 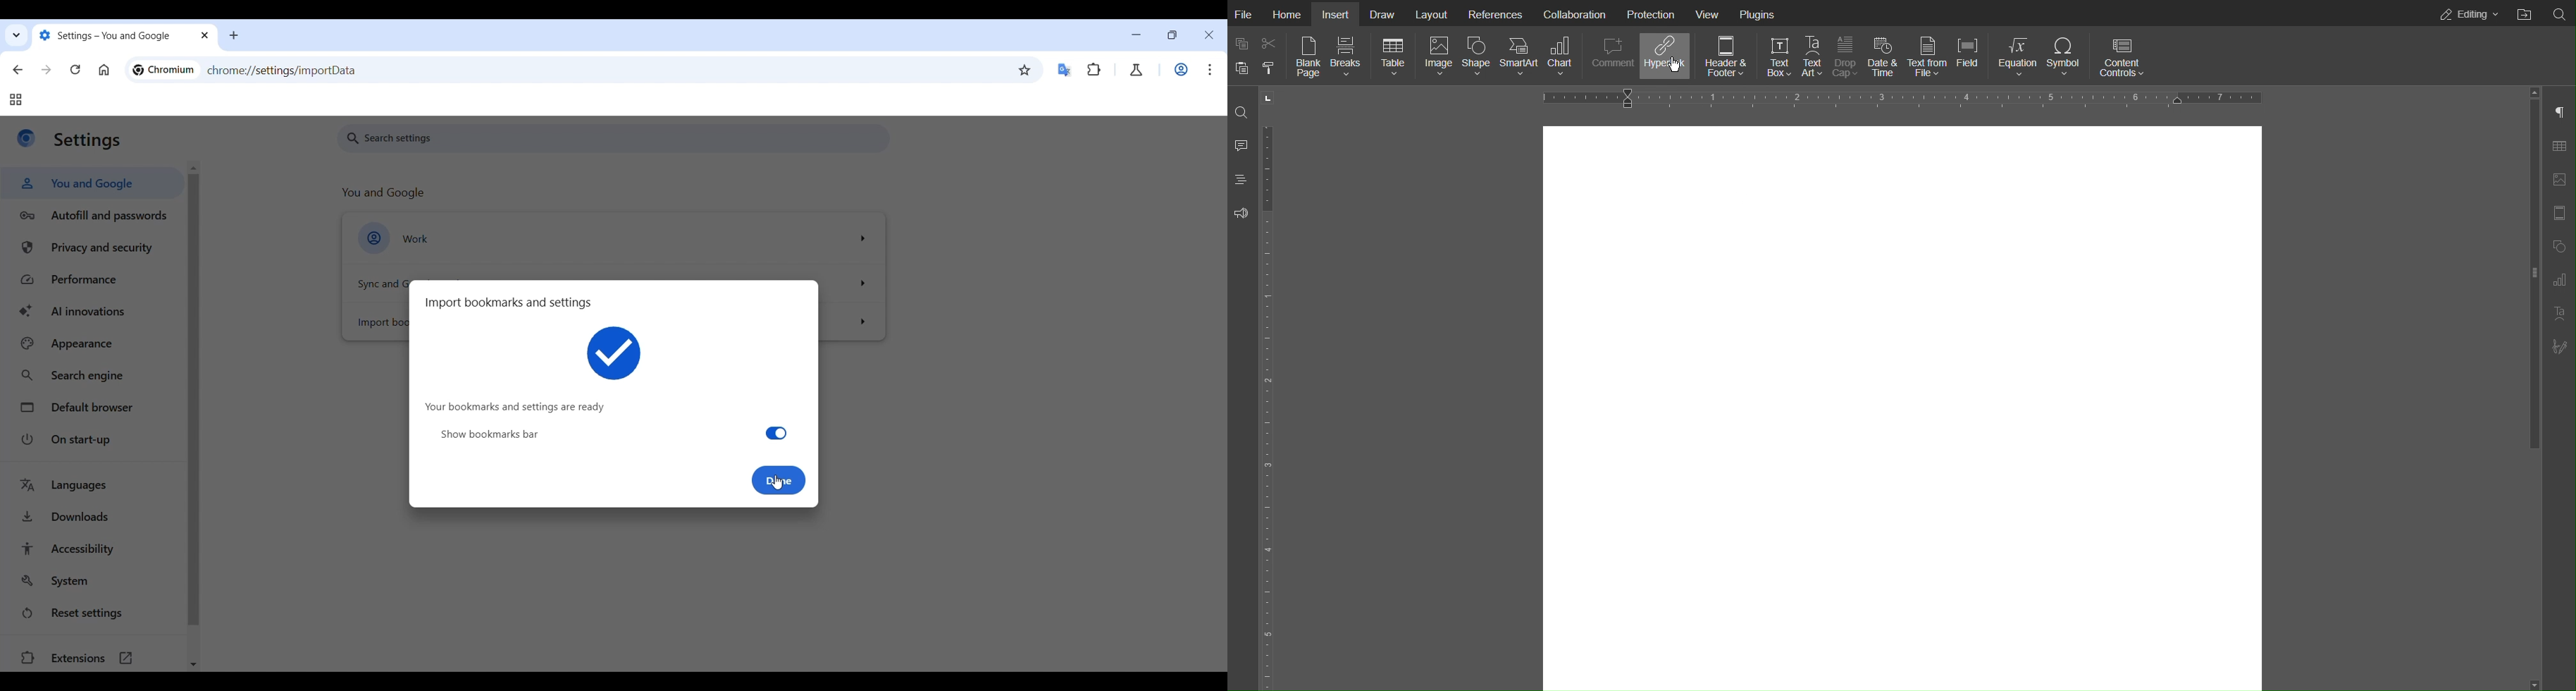 I want to click on Logo of current site, so click(x=26, y=138).